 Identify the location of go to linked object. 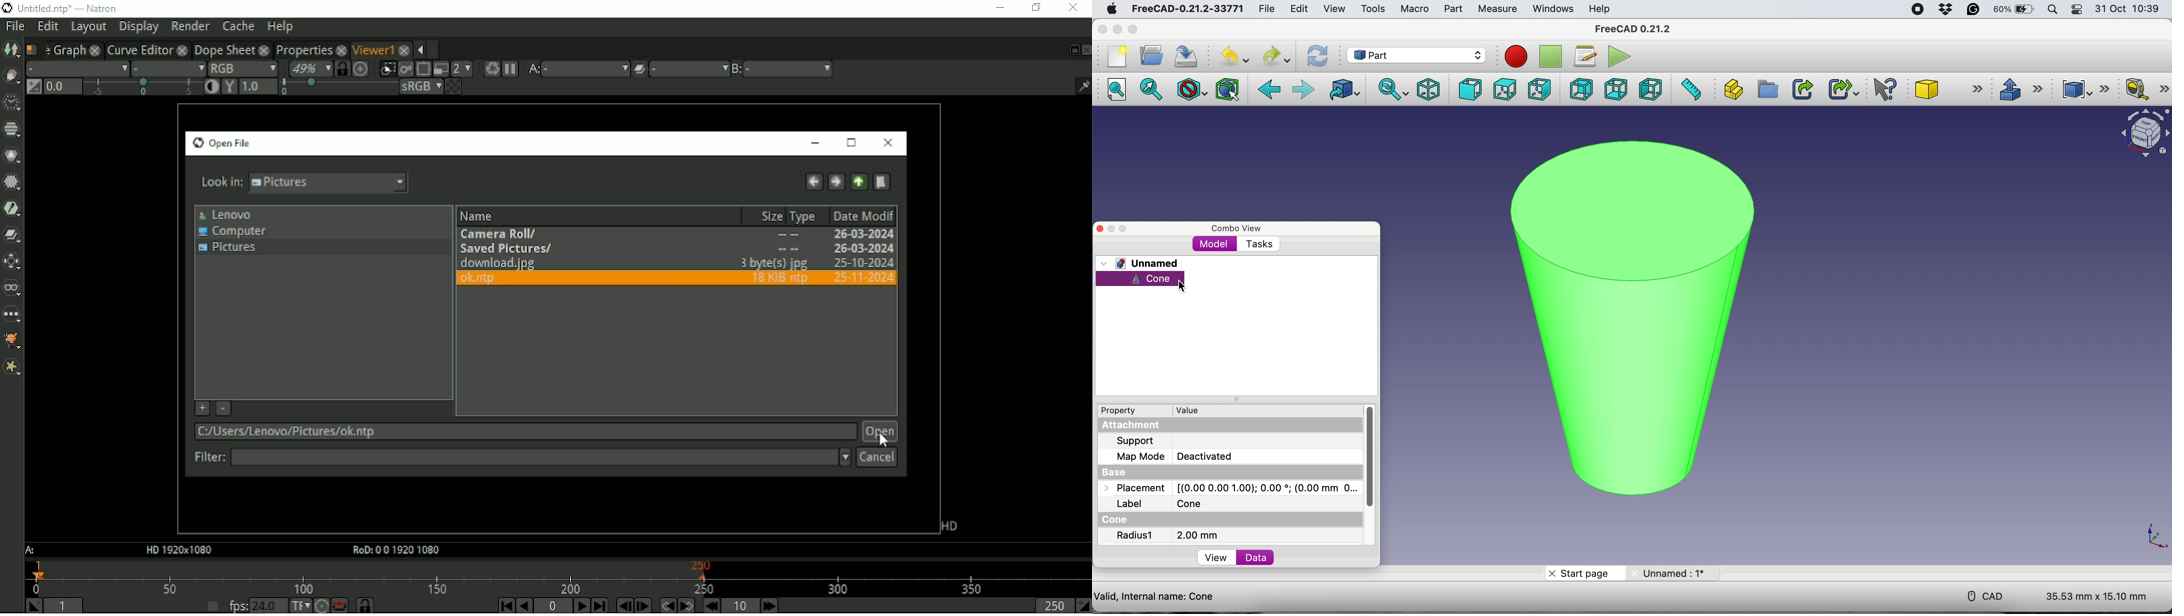
(1342, 91).